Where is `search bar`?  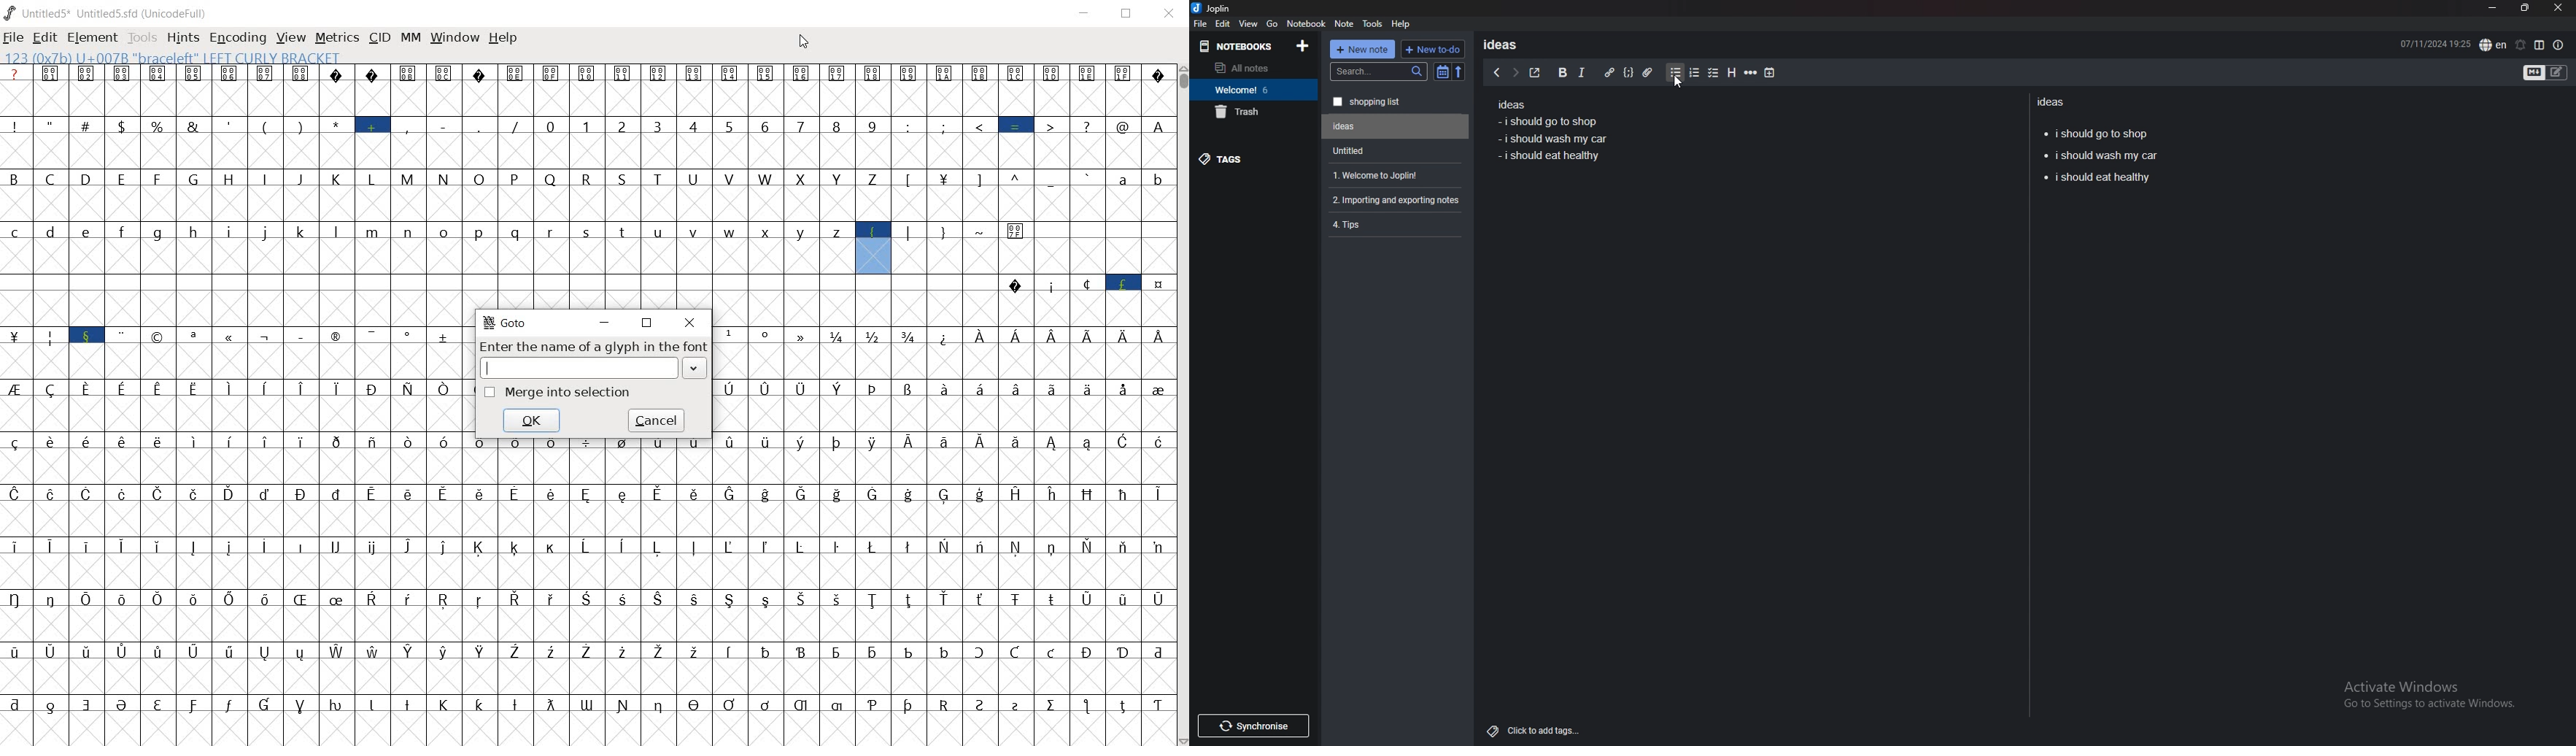 search bar is located at coordinates (1379, 72).